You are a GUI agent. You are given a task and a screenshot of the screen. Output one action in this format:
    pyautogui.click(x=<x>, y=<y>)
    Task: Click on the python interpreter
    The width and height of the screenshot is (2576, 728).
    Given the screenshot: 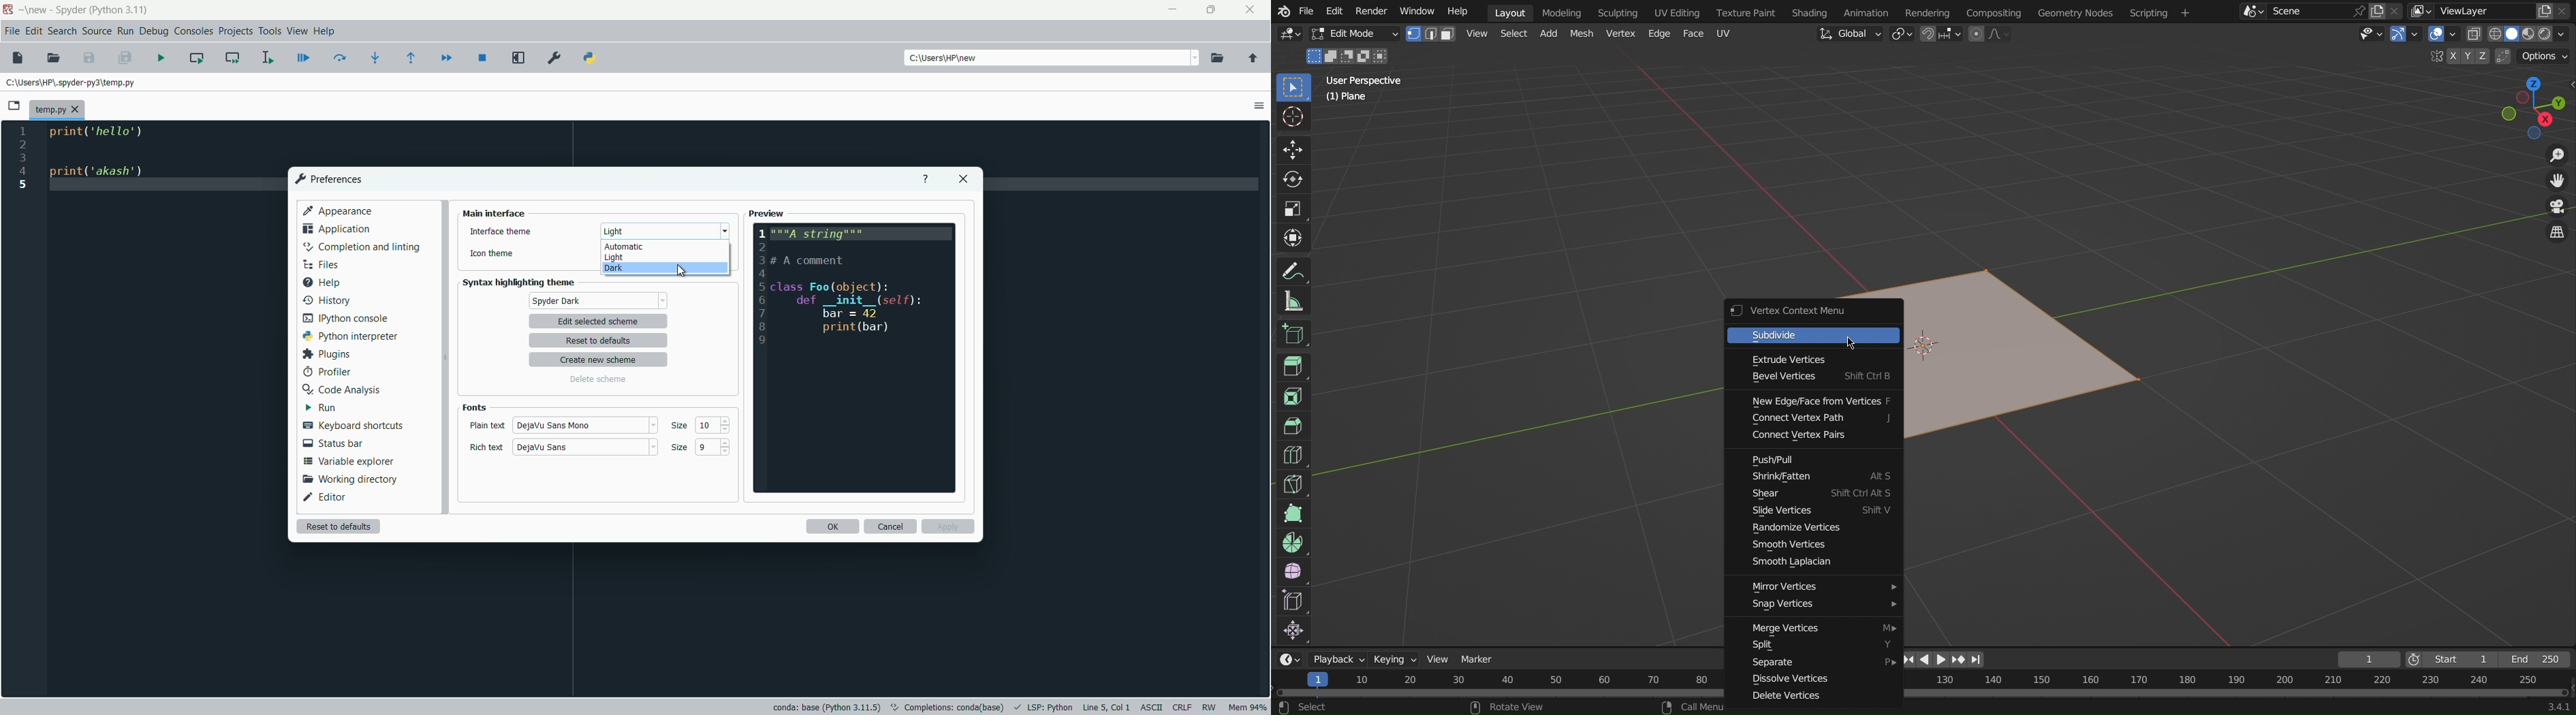 What is the action you would take?
    pyautogui.click(x=348, y=336)
    